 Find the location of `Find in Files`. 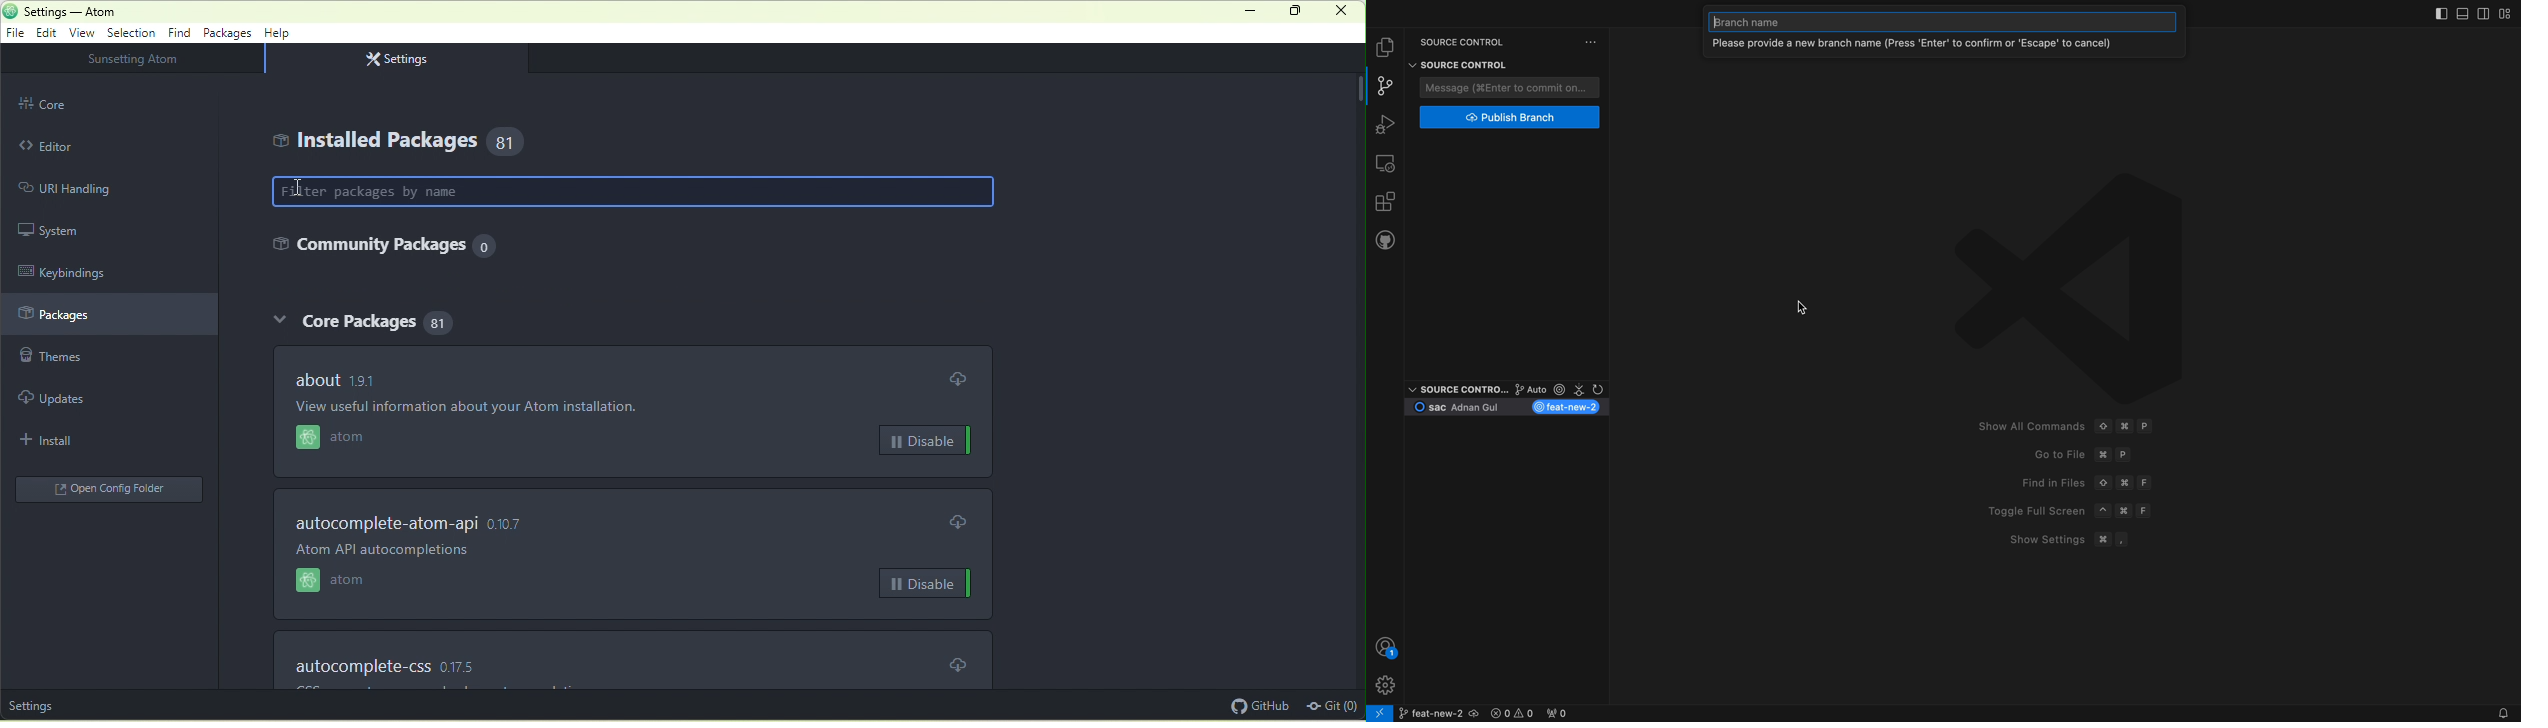

Find in Files is located at coordinates (2045, 482).